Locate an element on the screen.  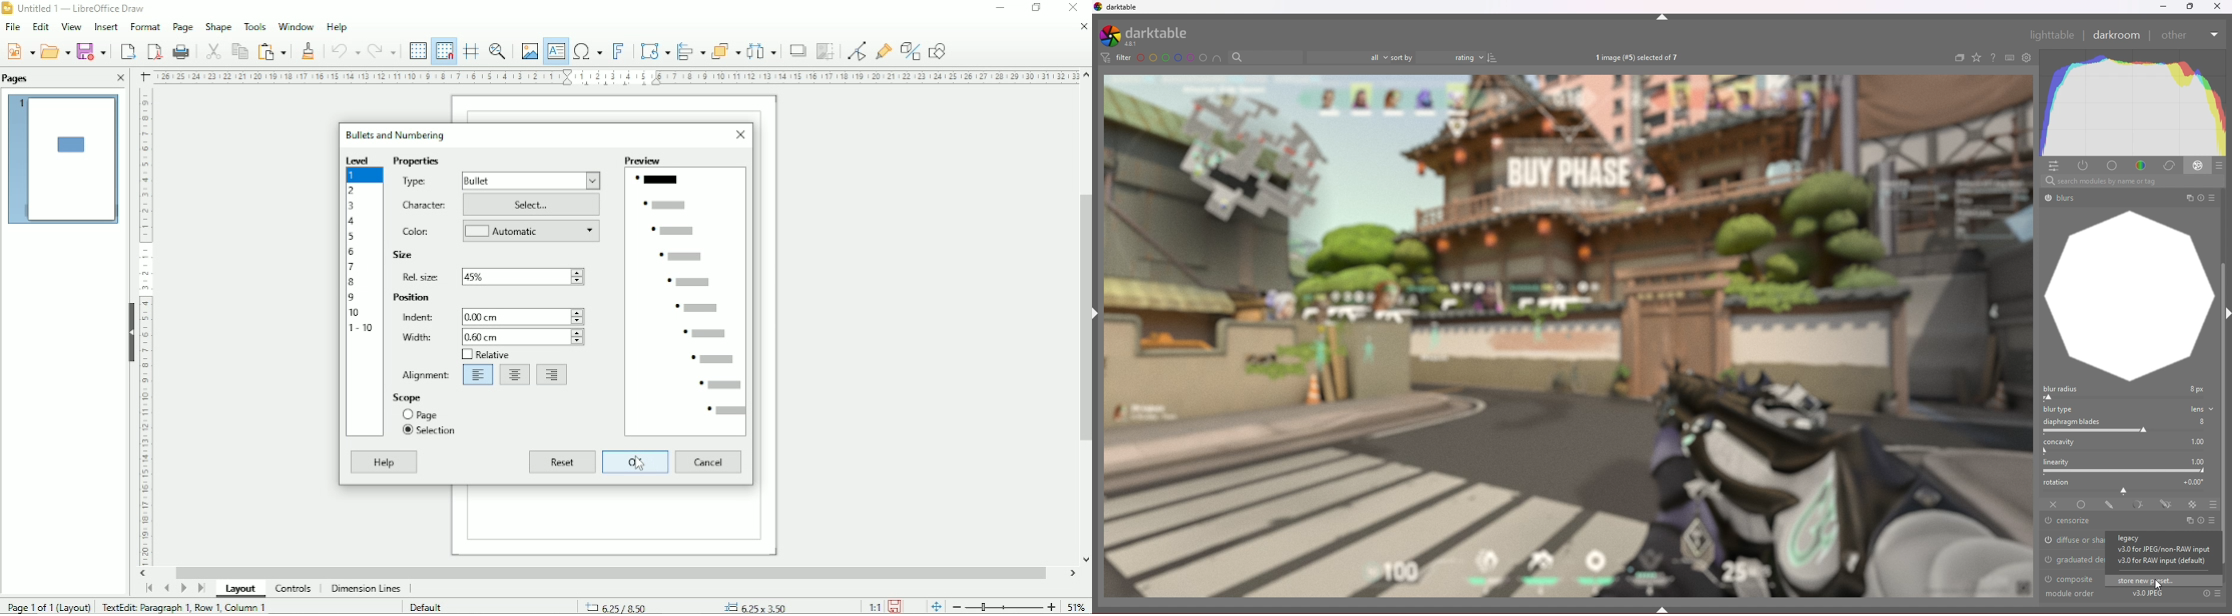
Clone formatting is located at coordinates (310, 50).